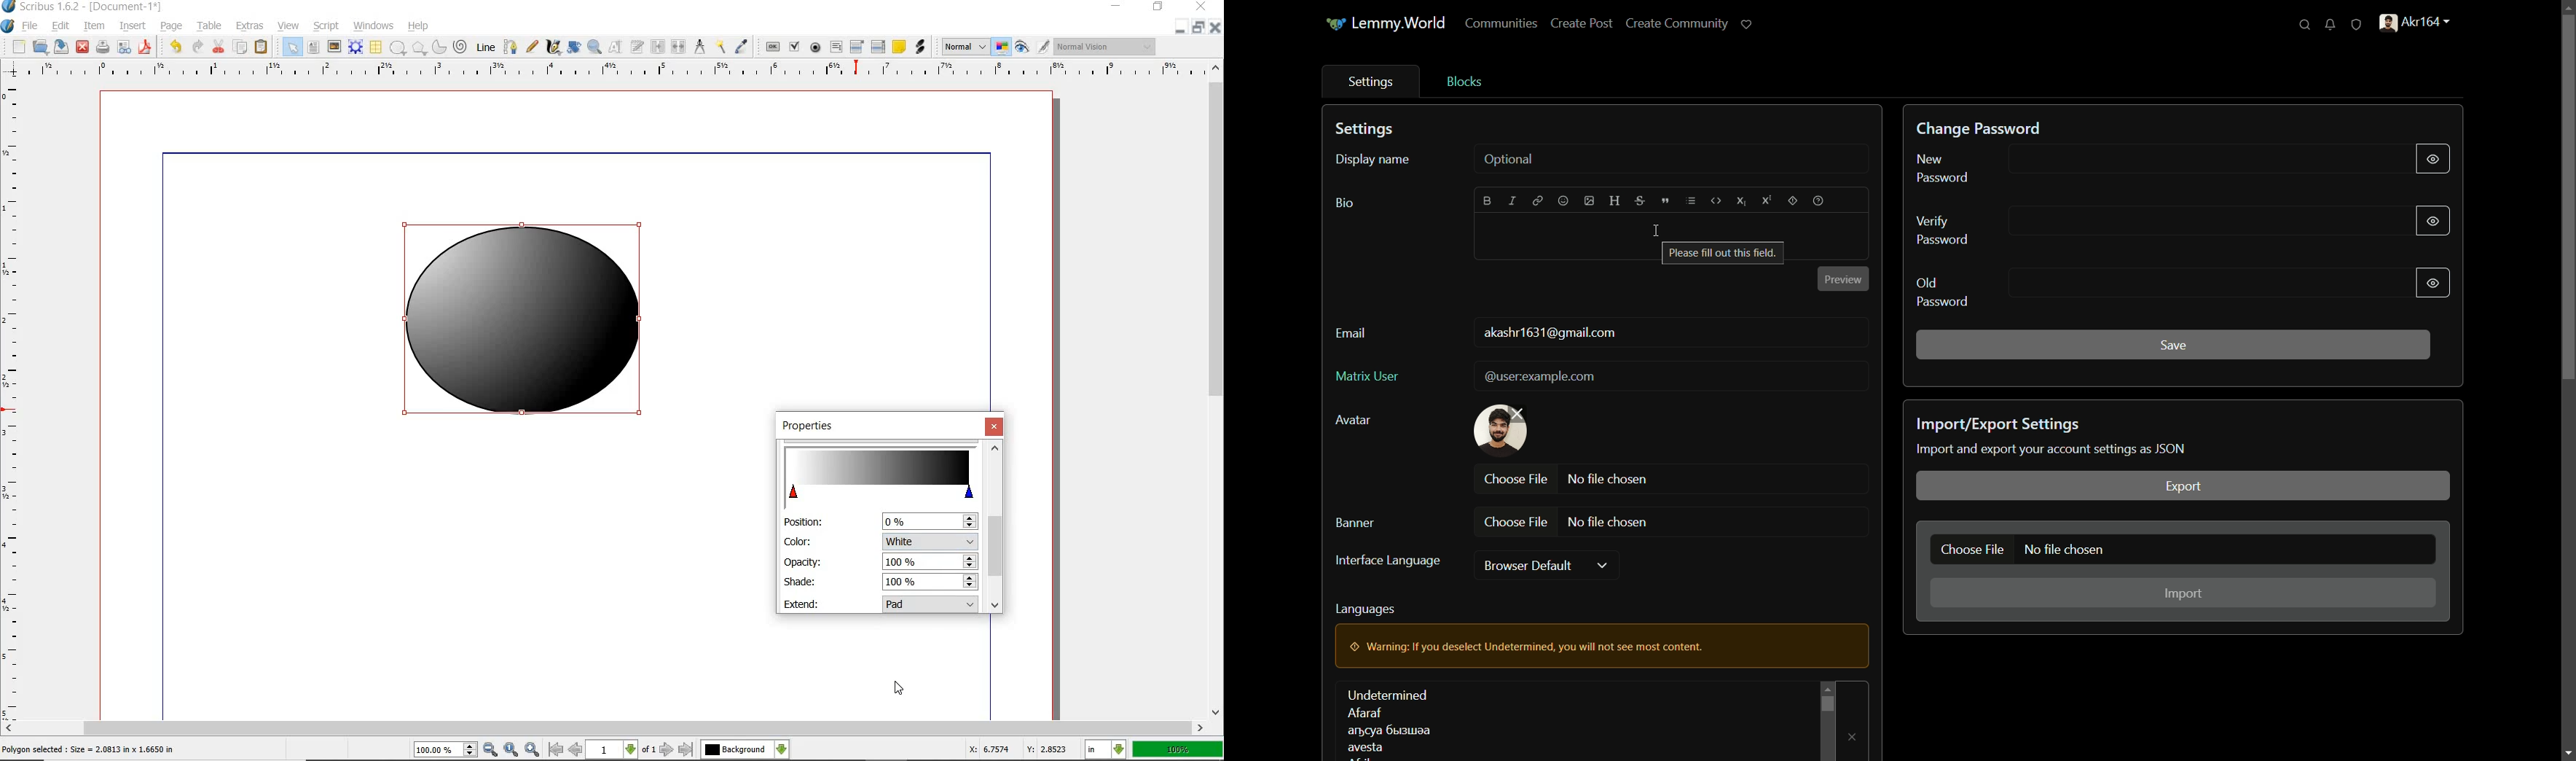 This screenshot has width=2576, height=784. What do you see at coordinates (1118, 5) in the screenshot?
I see `MINIMIZE` at bounding box center [1118, 5].